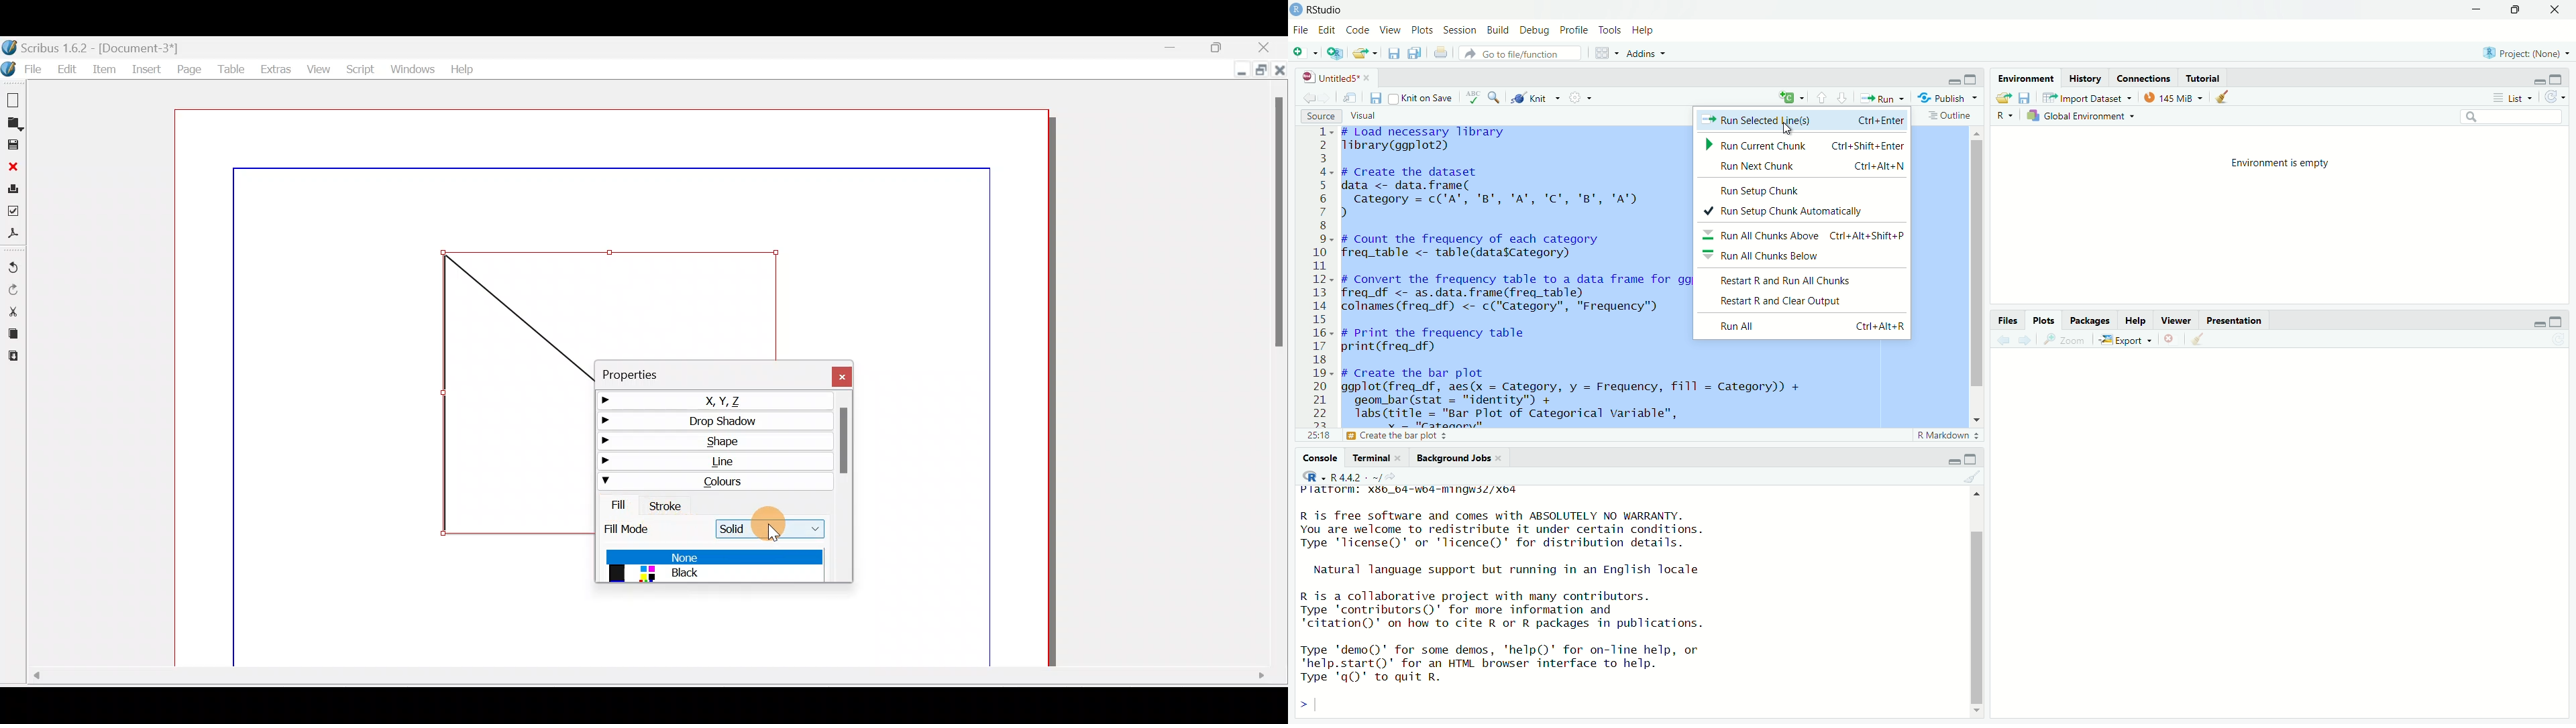 The width and height of the screenshot is (2576, 728). Describe the element at coordinates (1271, 48) in the screenshot. I see `Close` at that location.